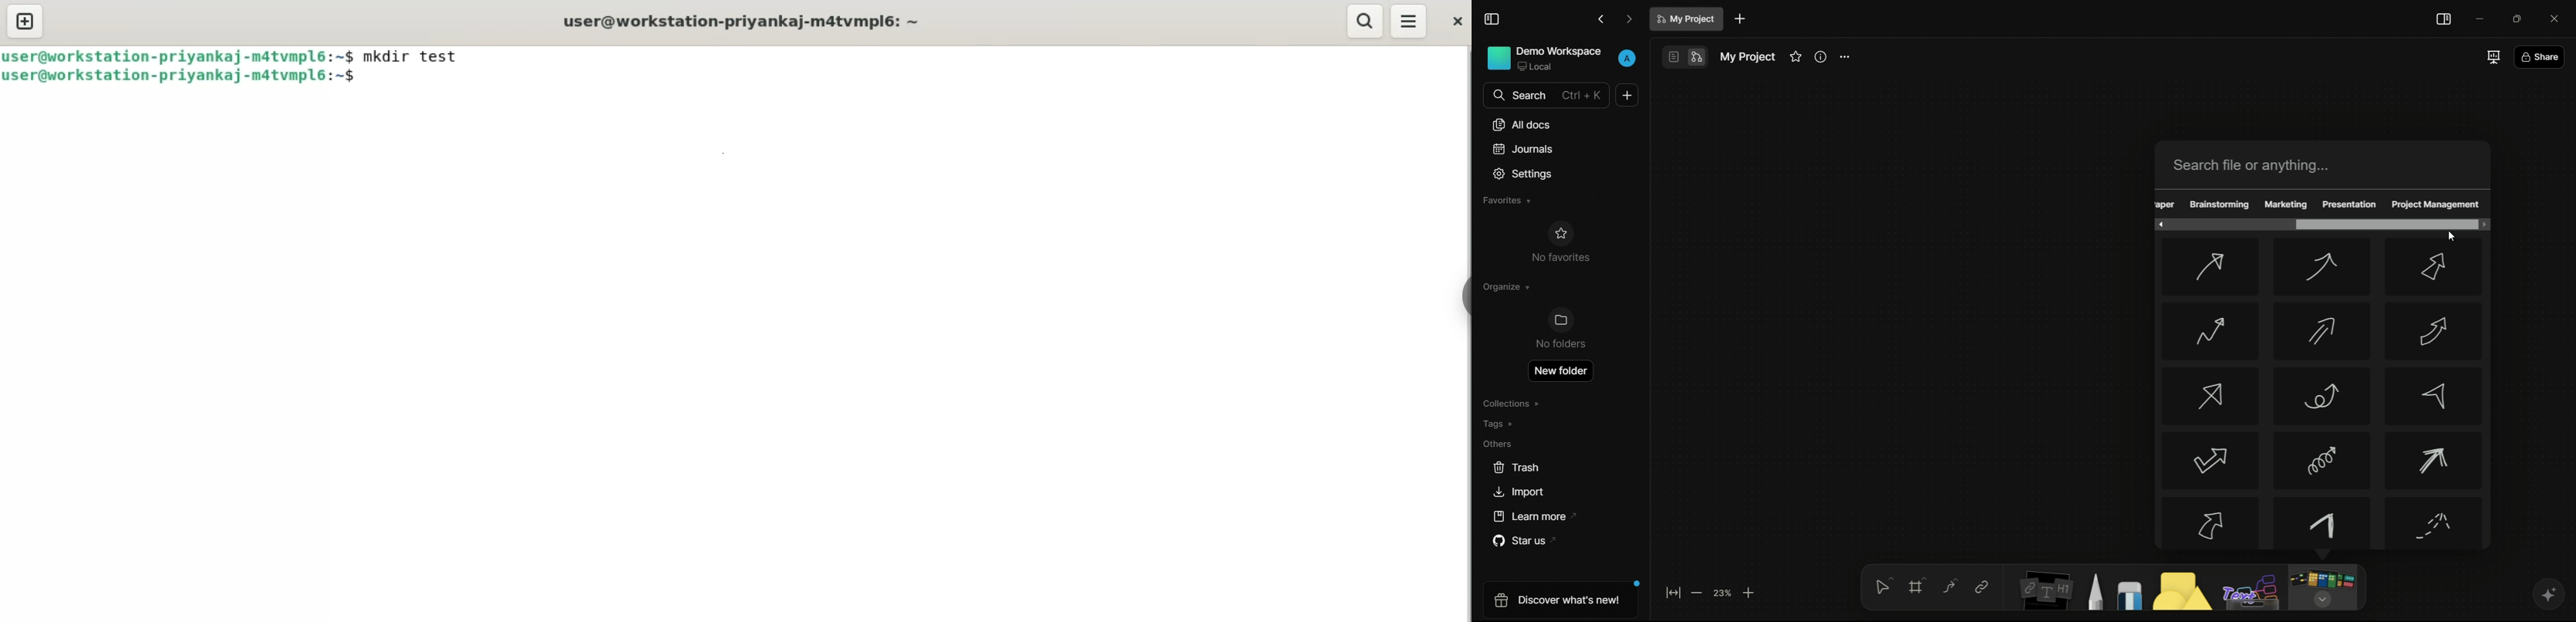  I want to click on new document, so click(1740, 19).